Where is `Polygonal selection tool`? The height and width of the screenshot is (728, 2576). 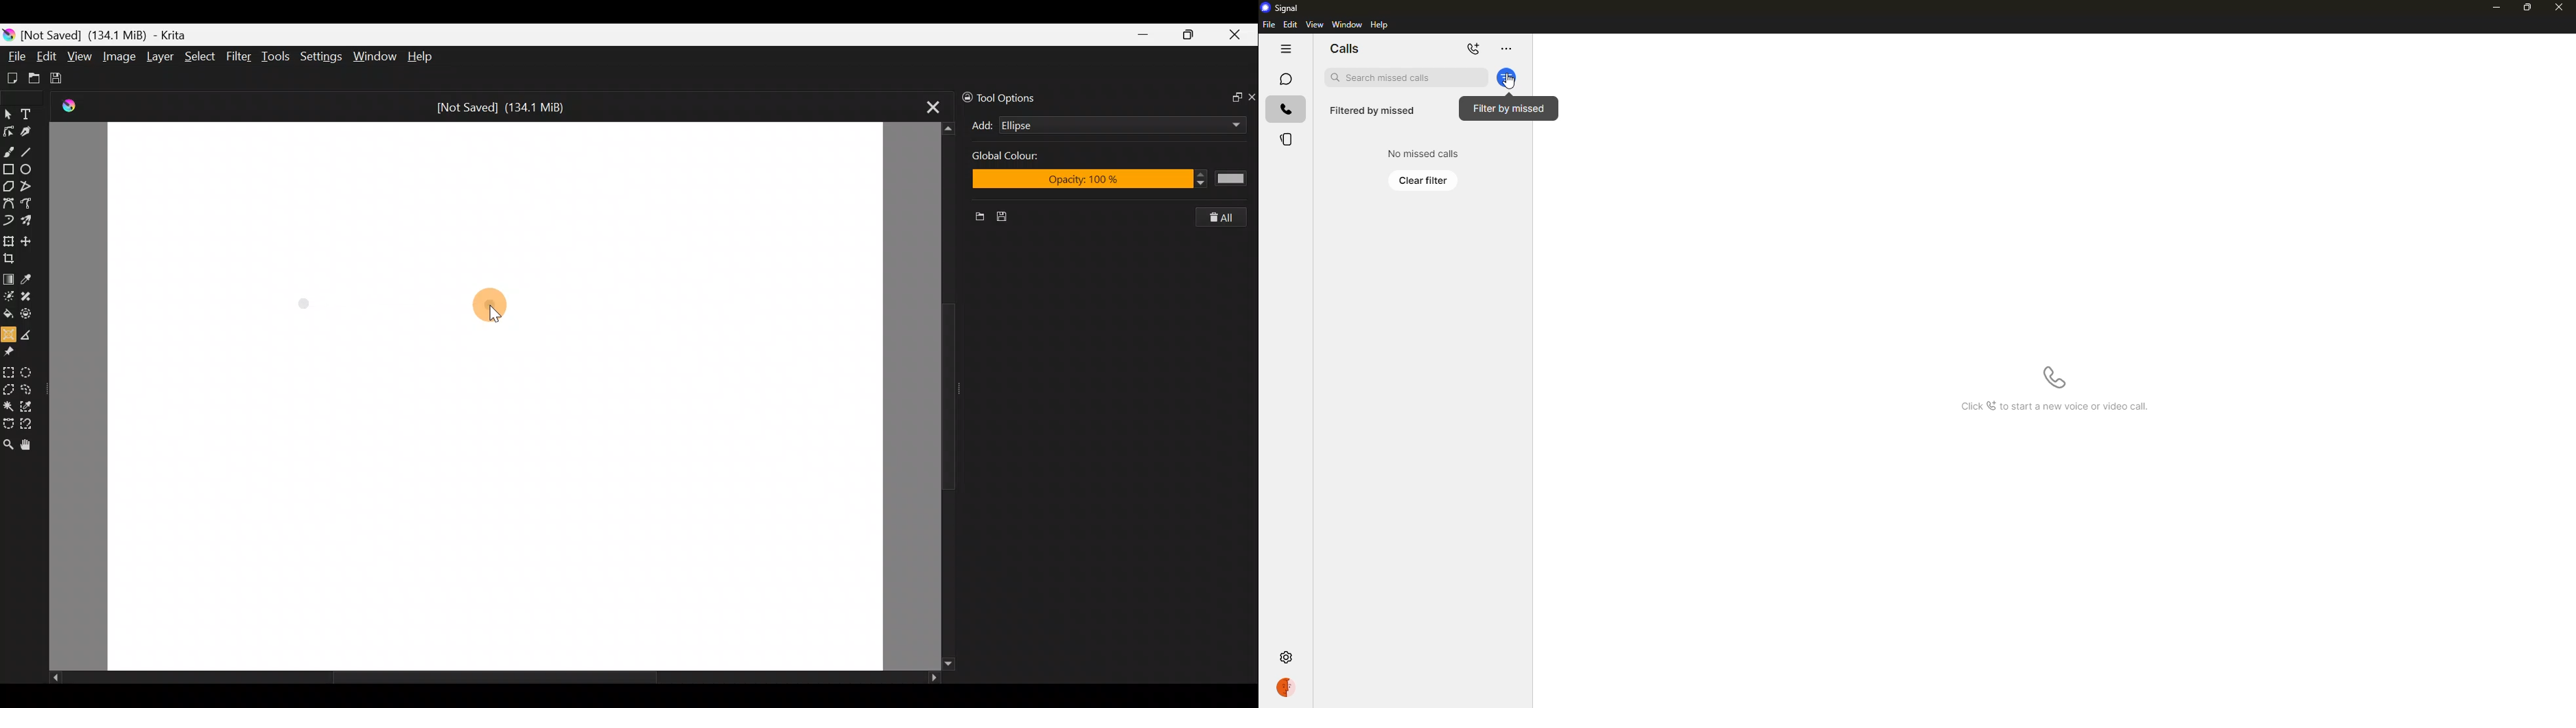
Polygonal selection tool is located at coordinates (9, 387).